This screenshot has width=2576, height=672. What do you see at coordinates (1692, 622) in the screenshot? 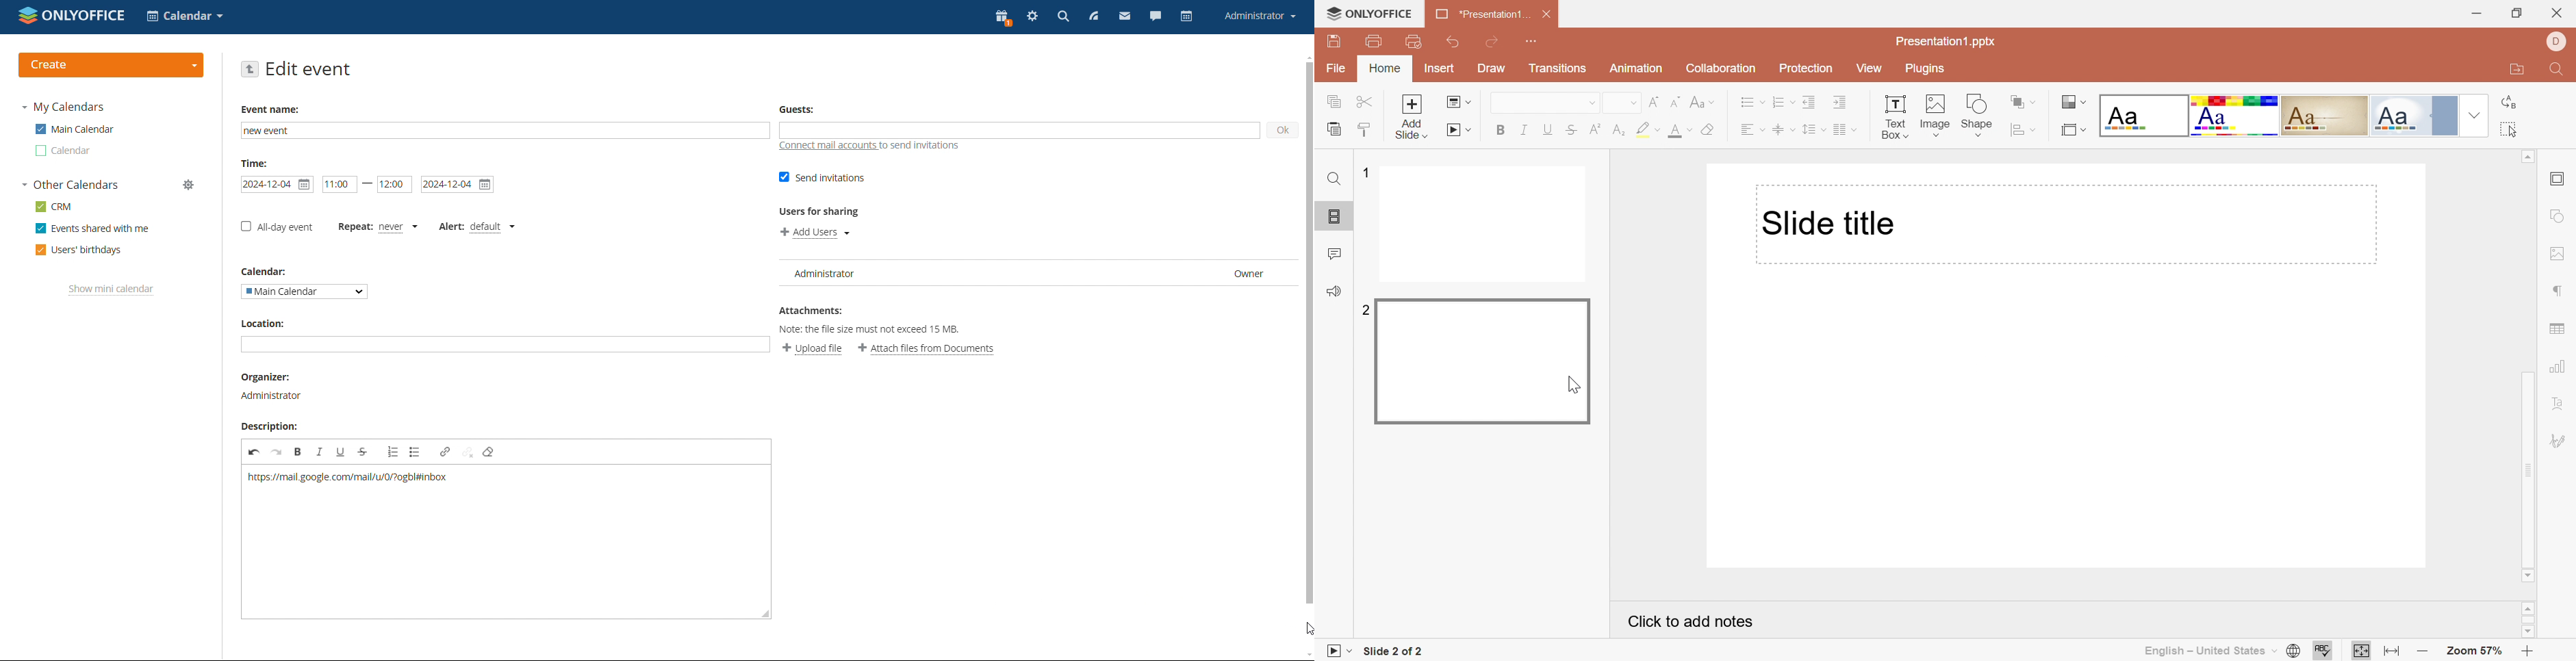
I see `Click to add notes` at bounding box center [1692, 622].